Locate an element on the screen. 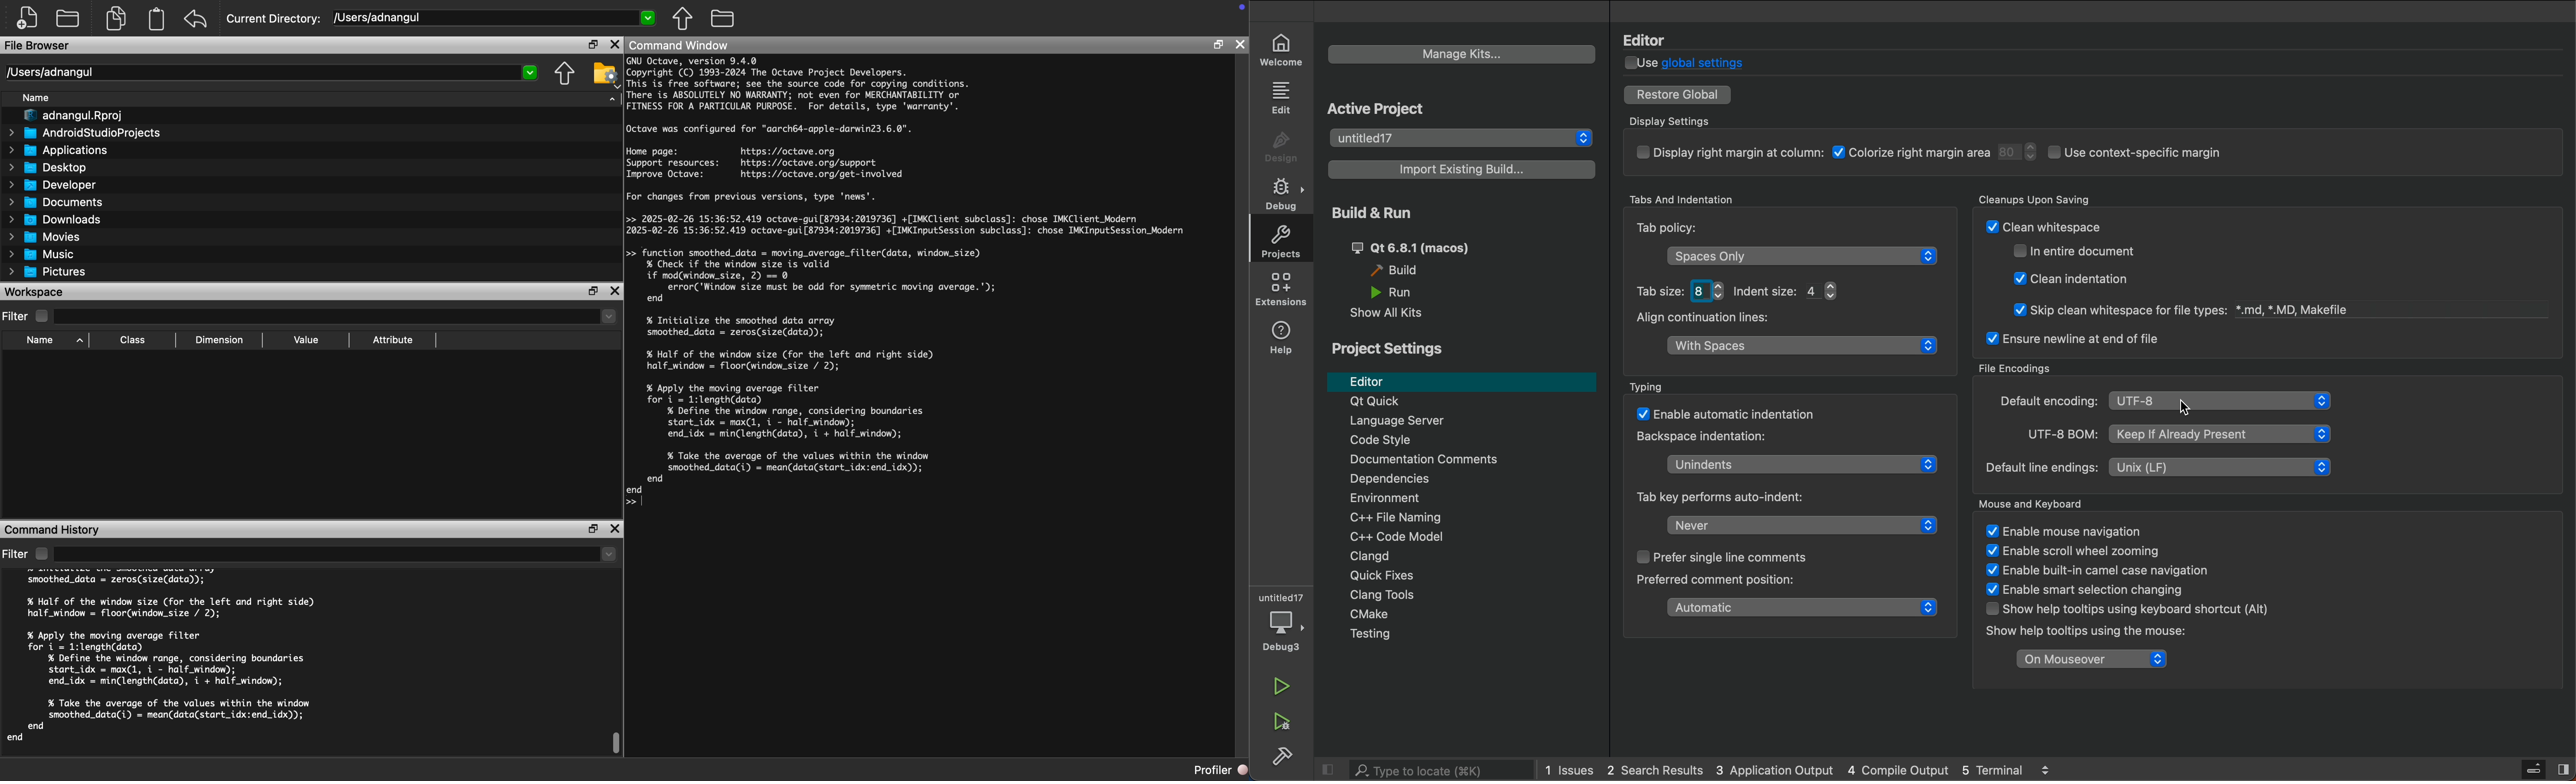 This screenshot has height=784, width=2576. tab key auto indent is located at coordinates (1802, 525).